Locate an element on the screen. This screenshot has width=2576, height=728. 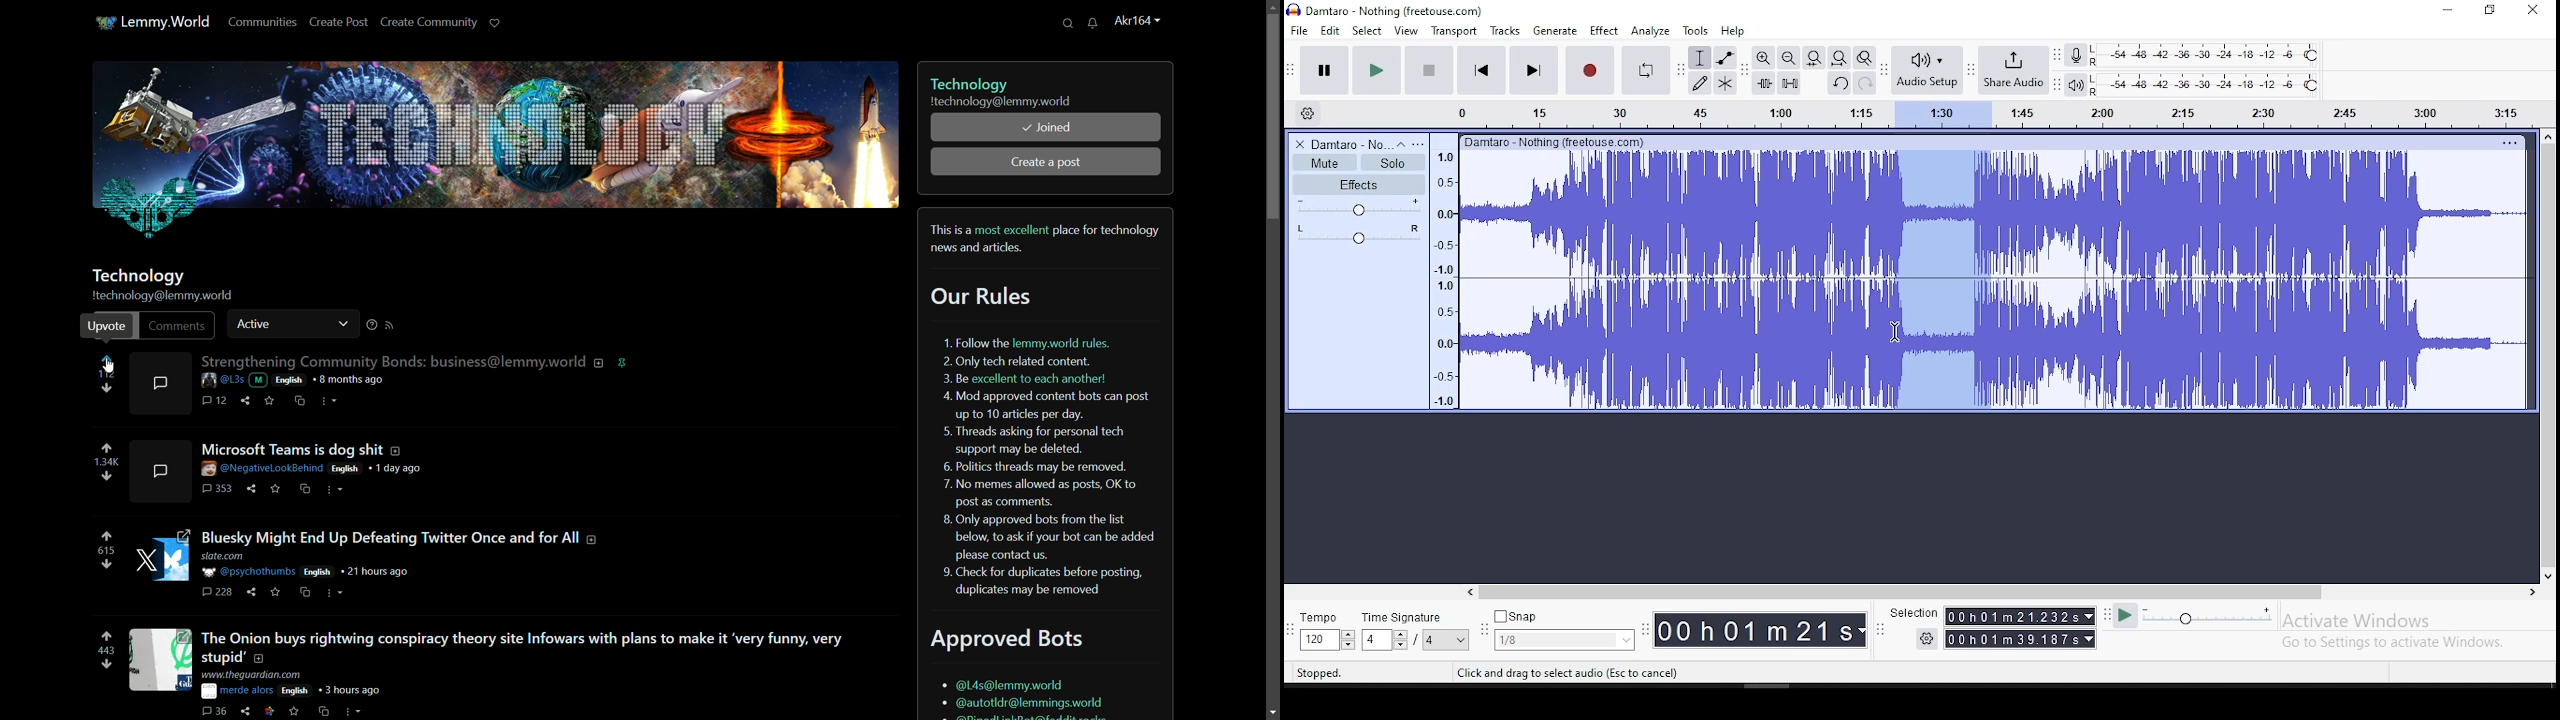
Play is located at coordinates (2125, 616).